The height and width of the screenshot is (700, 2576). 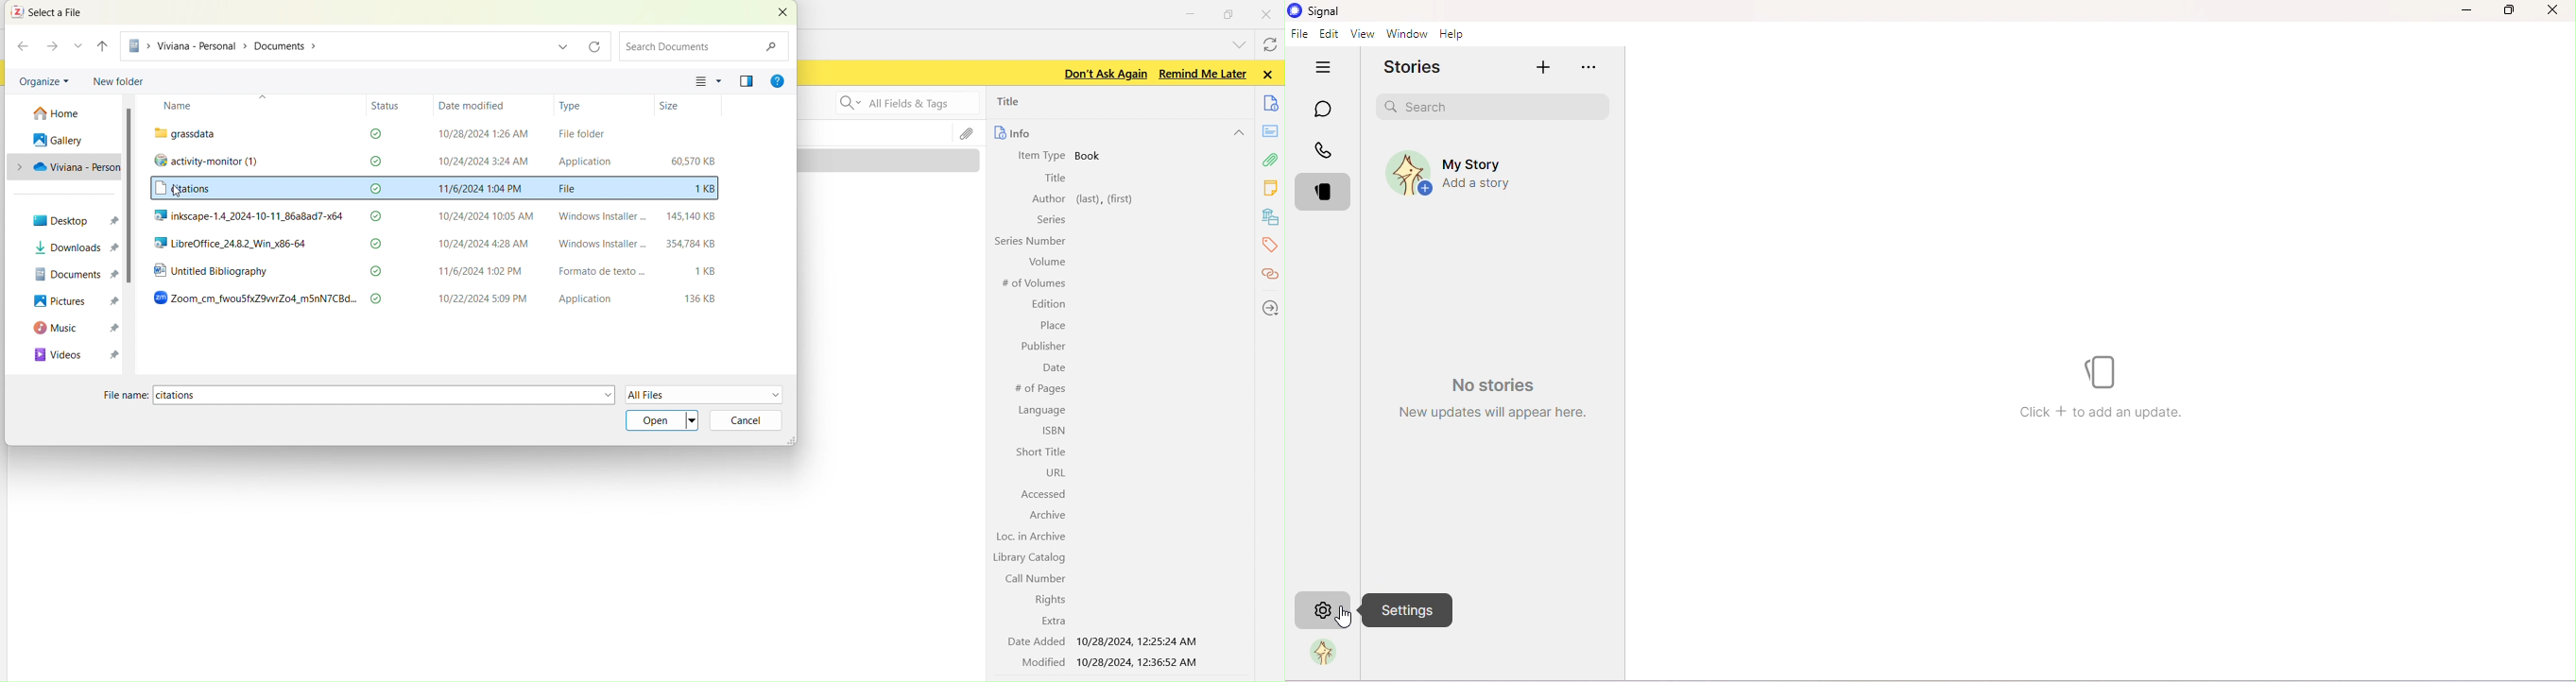 What do you see at coordinates (706, 80) in the screenshot?
I see `CHANGE YOUR VIEW` at bounding box center [706, 80].